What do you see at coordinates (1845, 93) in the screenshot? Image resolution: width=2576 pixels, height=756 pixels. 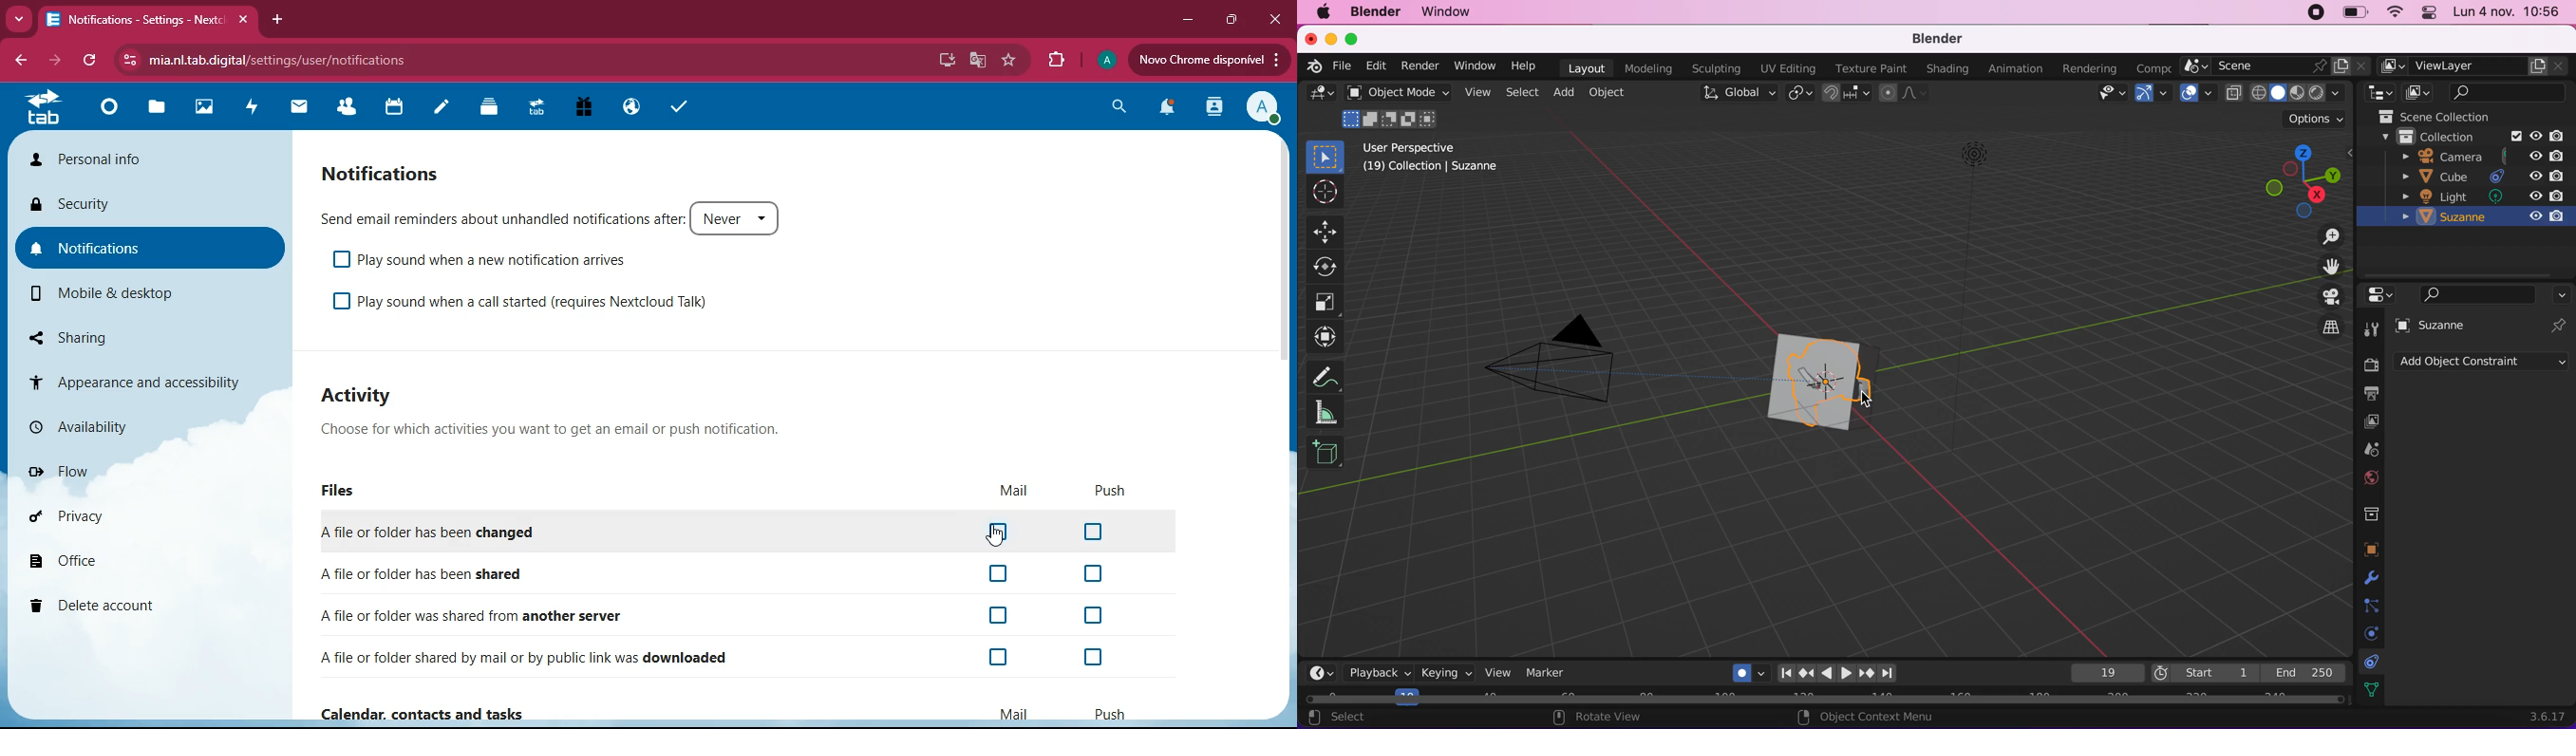 I see `snapping` at bounding box center [1845, 93].